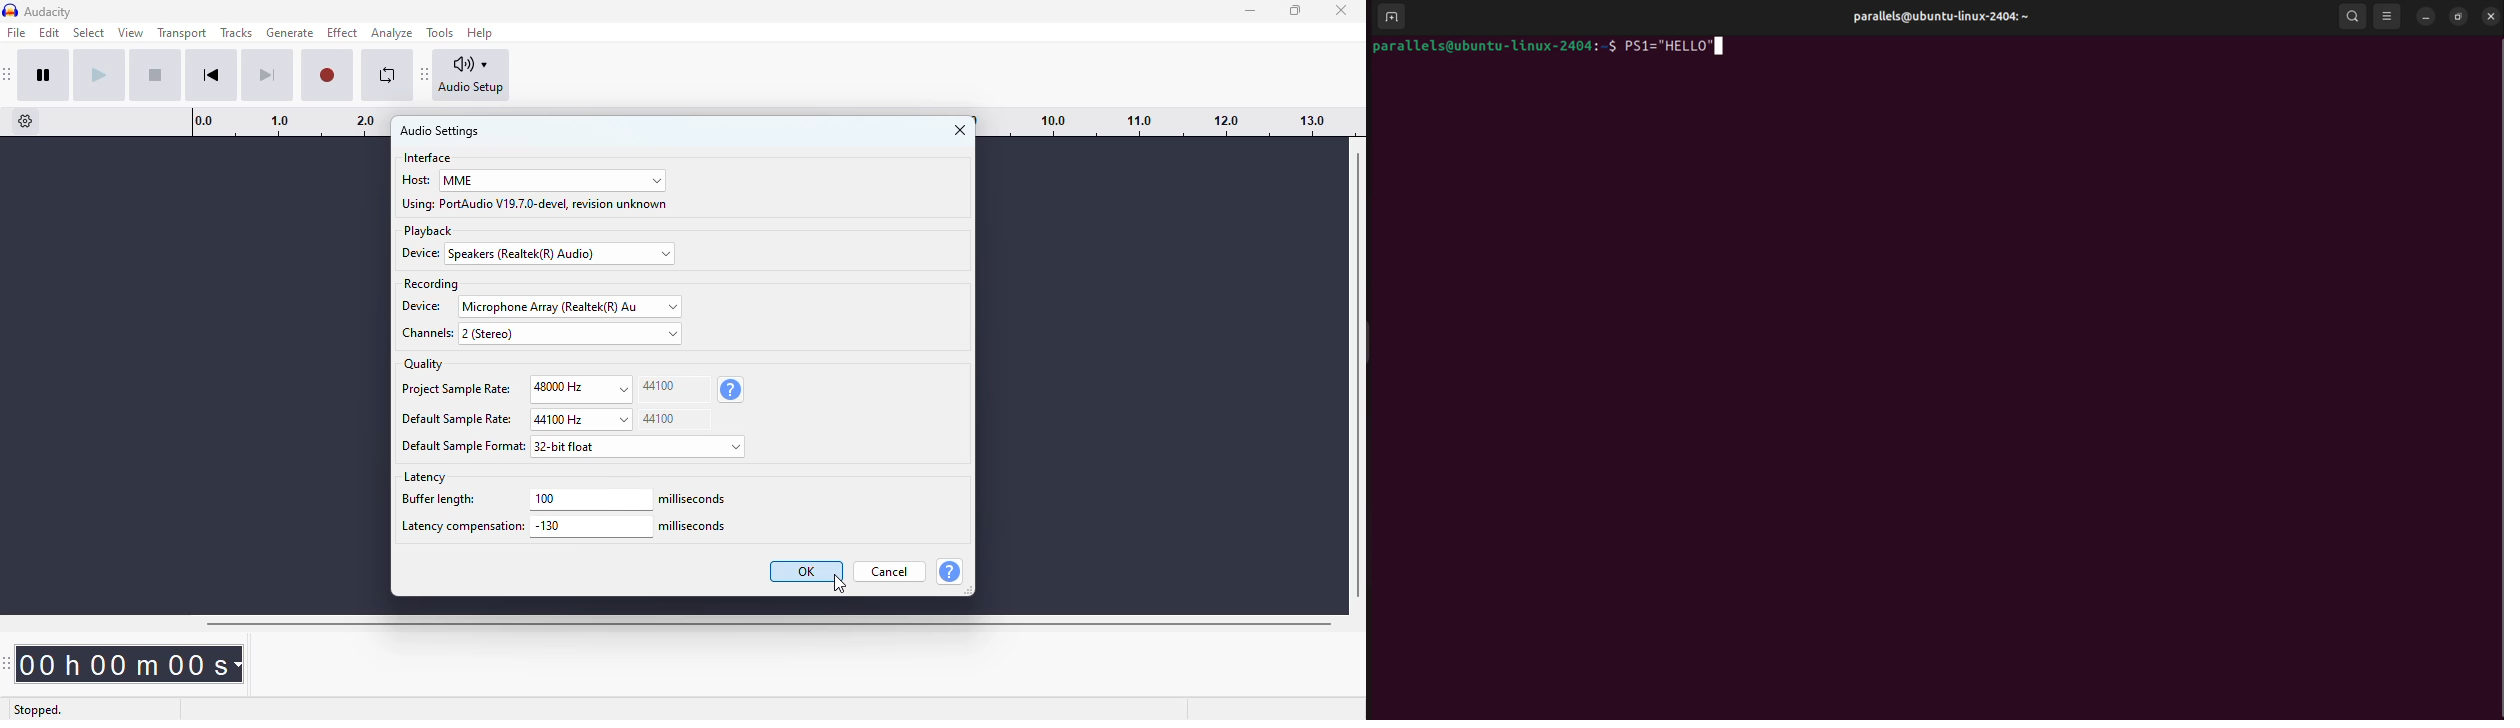 The image size is (2520, 728). I want to click on Using: PortAudio V19.7.0-devel, revision unknown, so click(536, 204).